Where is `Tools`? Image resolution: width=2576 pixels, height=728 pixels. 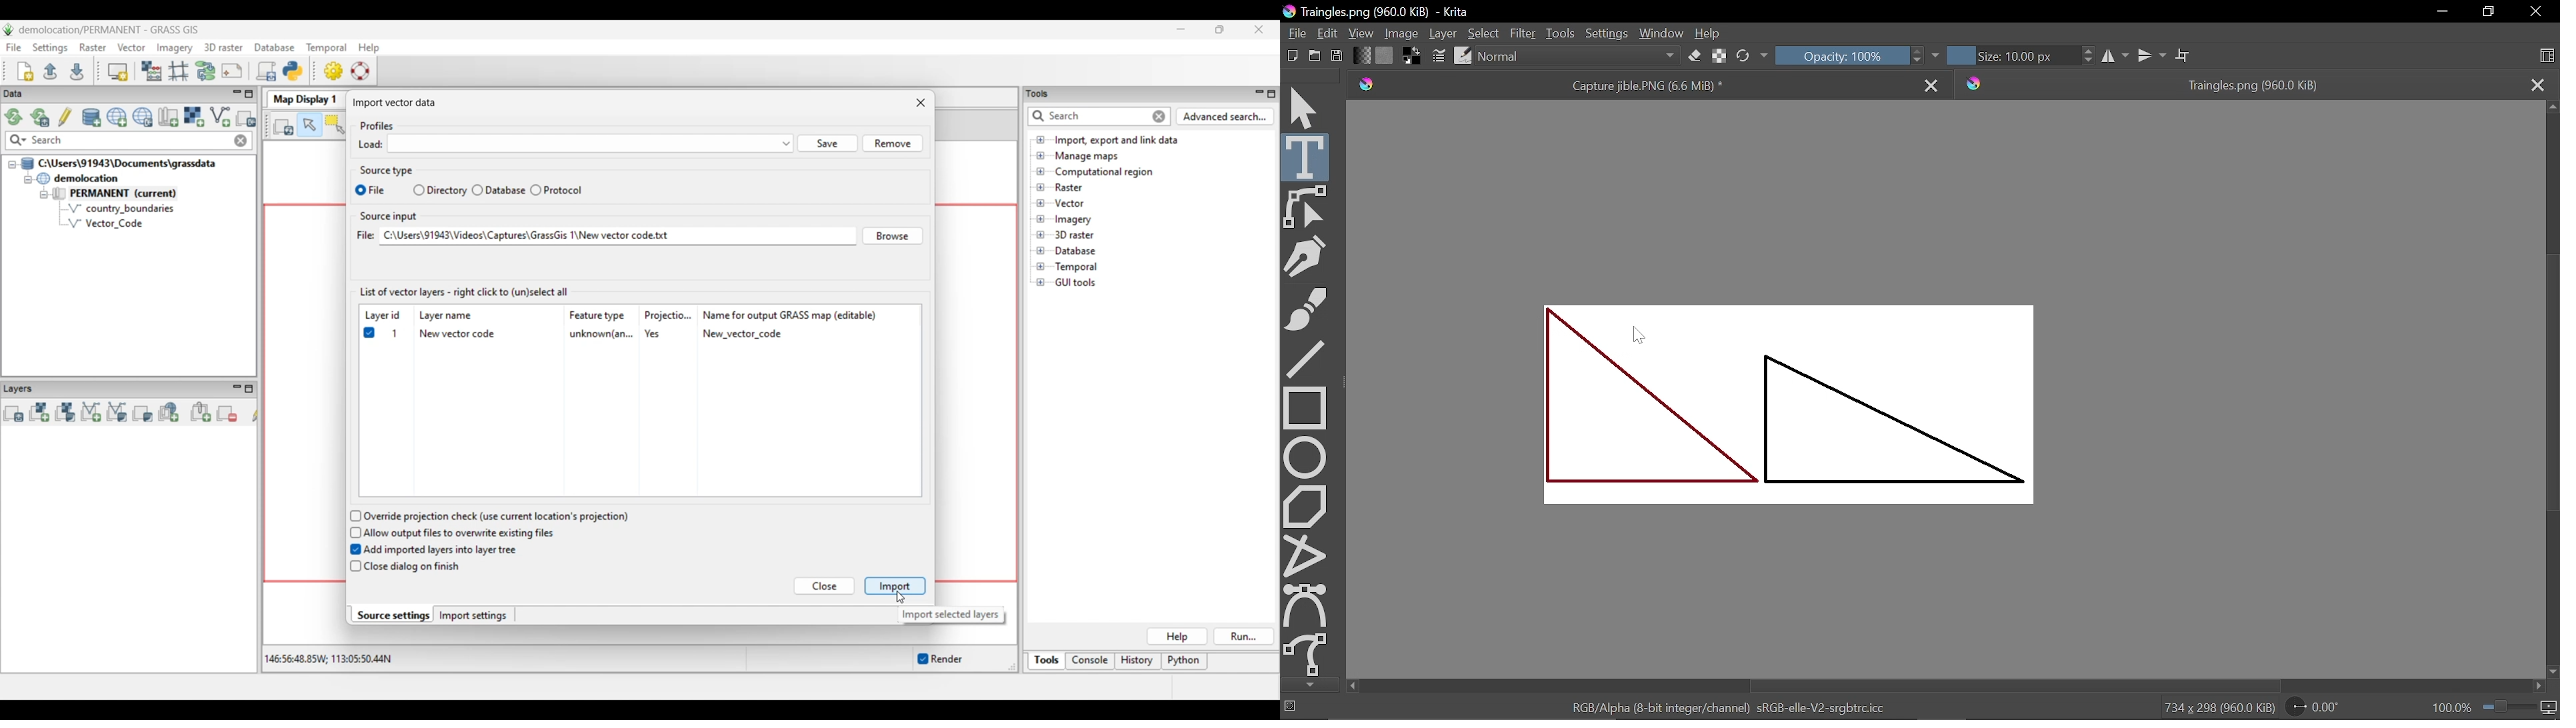 Tools is located at coordinates (1559, 35).